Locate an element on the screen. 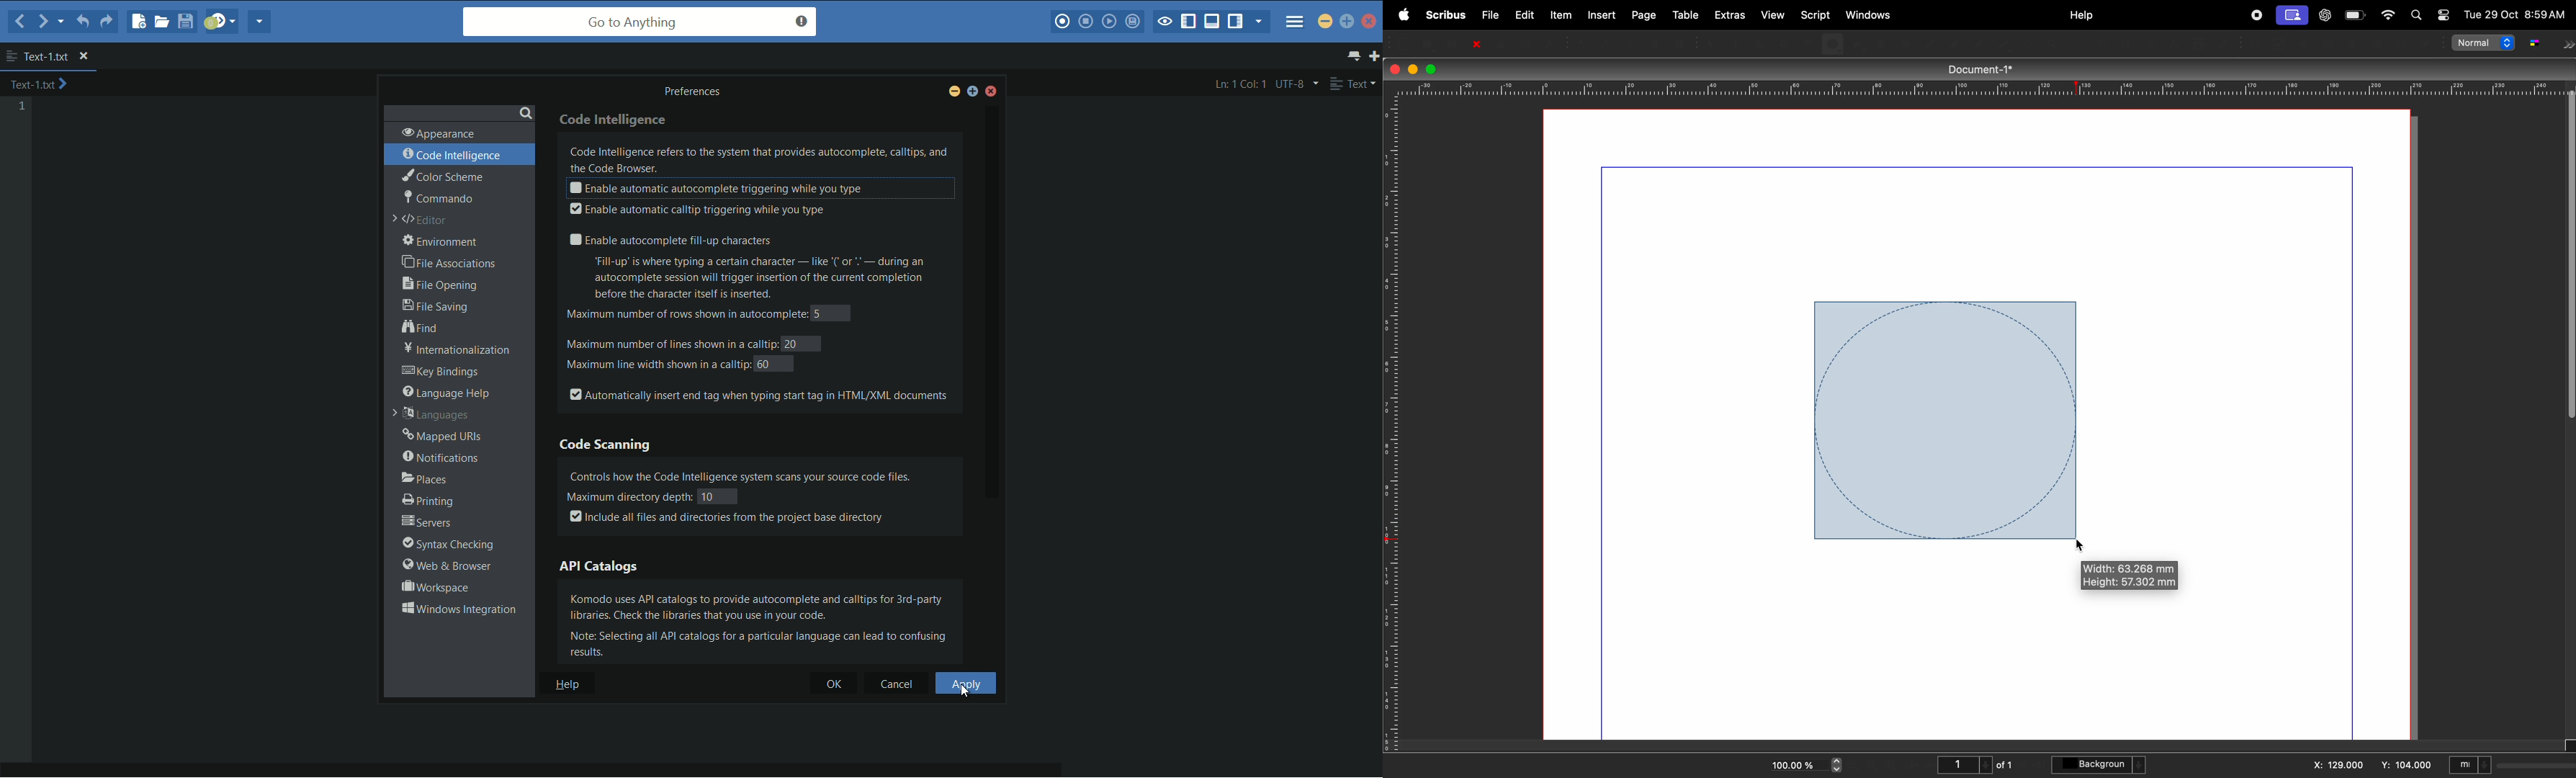  scribus is located at coordinates (1443, 15).